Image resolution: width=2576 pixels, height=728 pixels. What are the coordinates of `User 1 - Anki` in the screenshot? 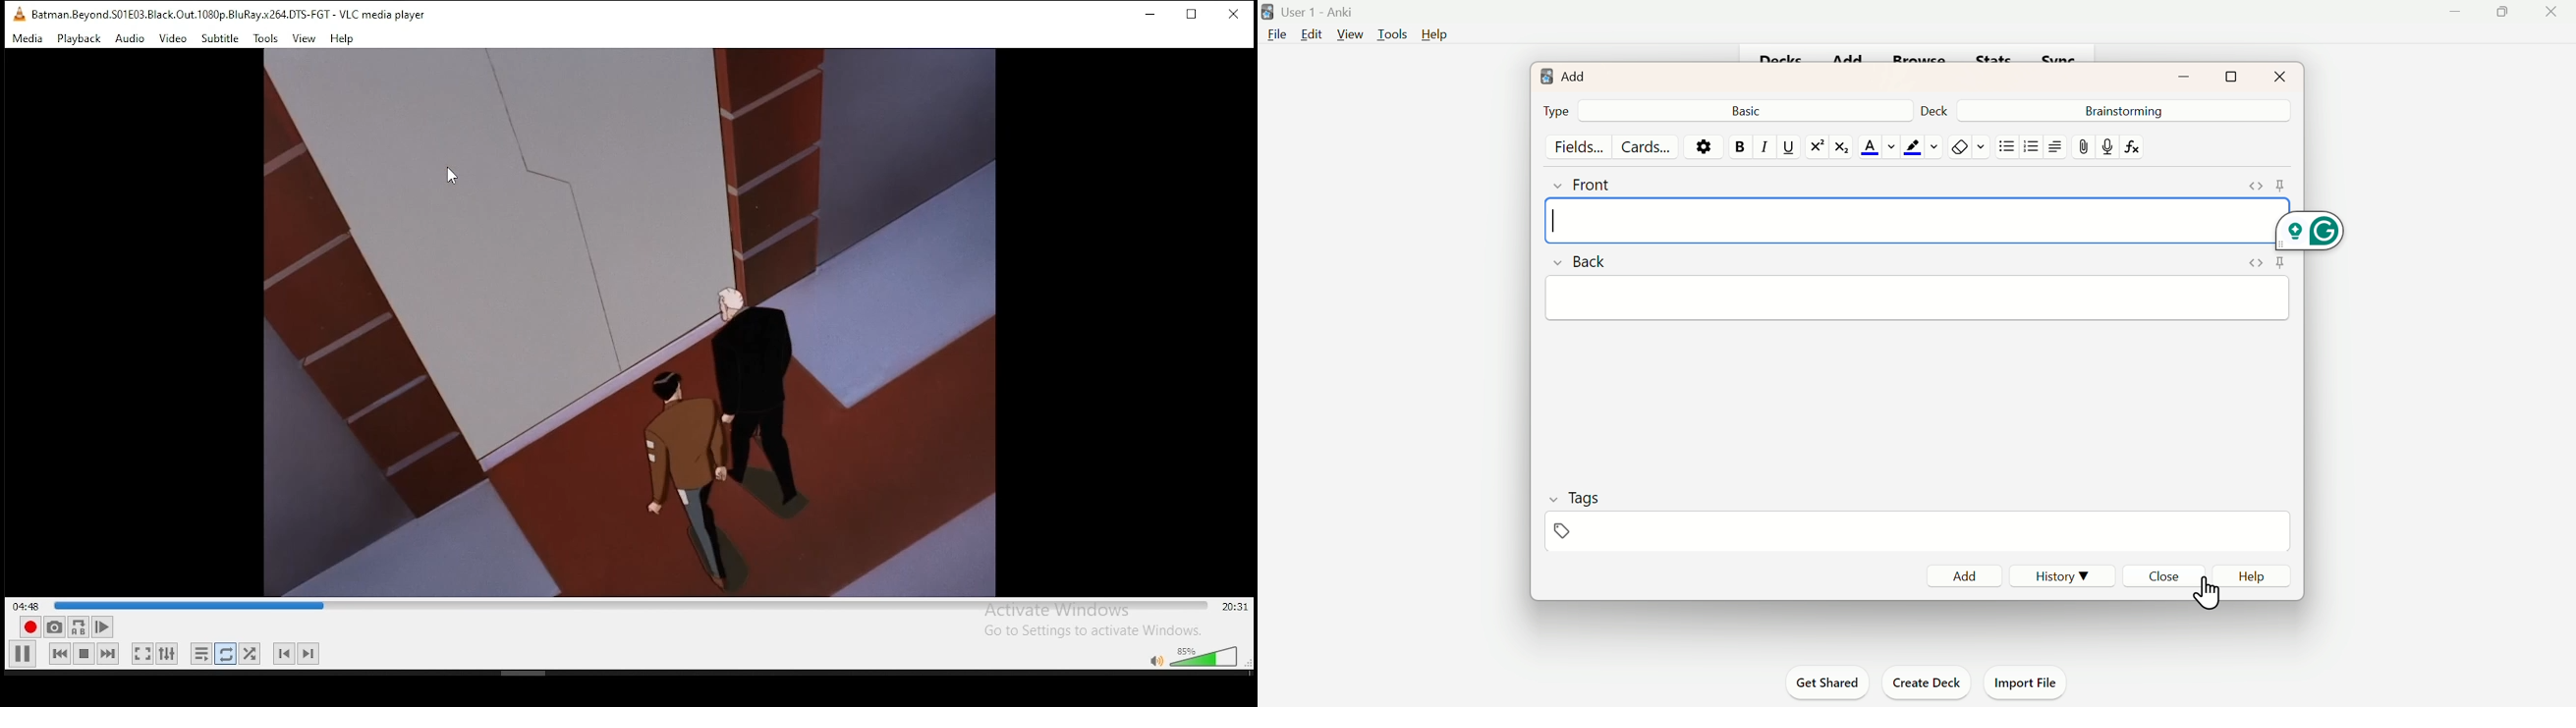 It's located at (1310, 12).